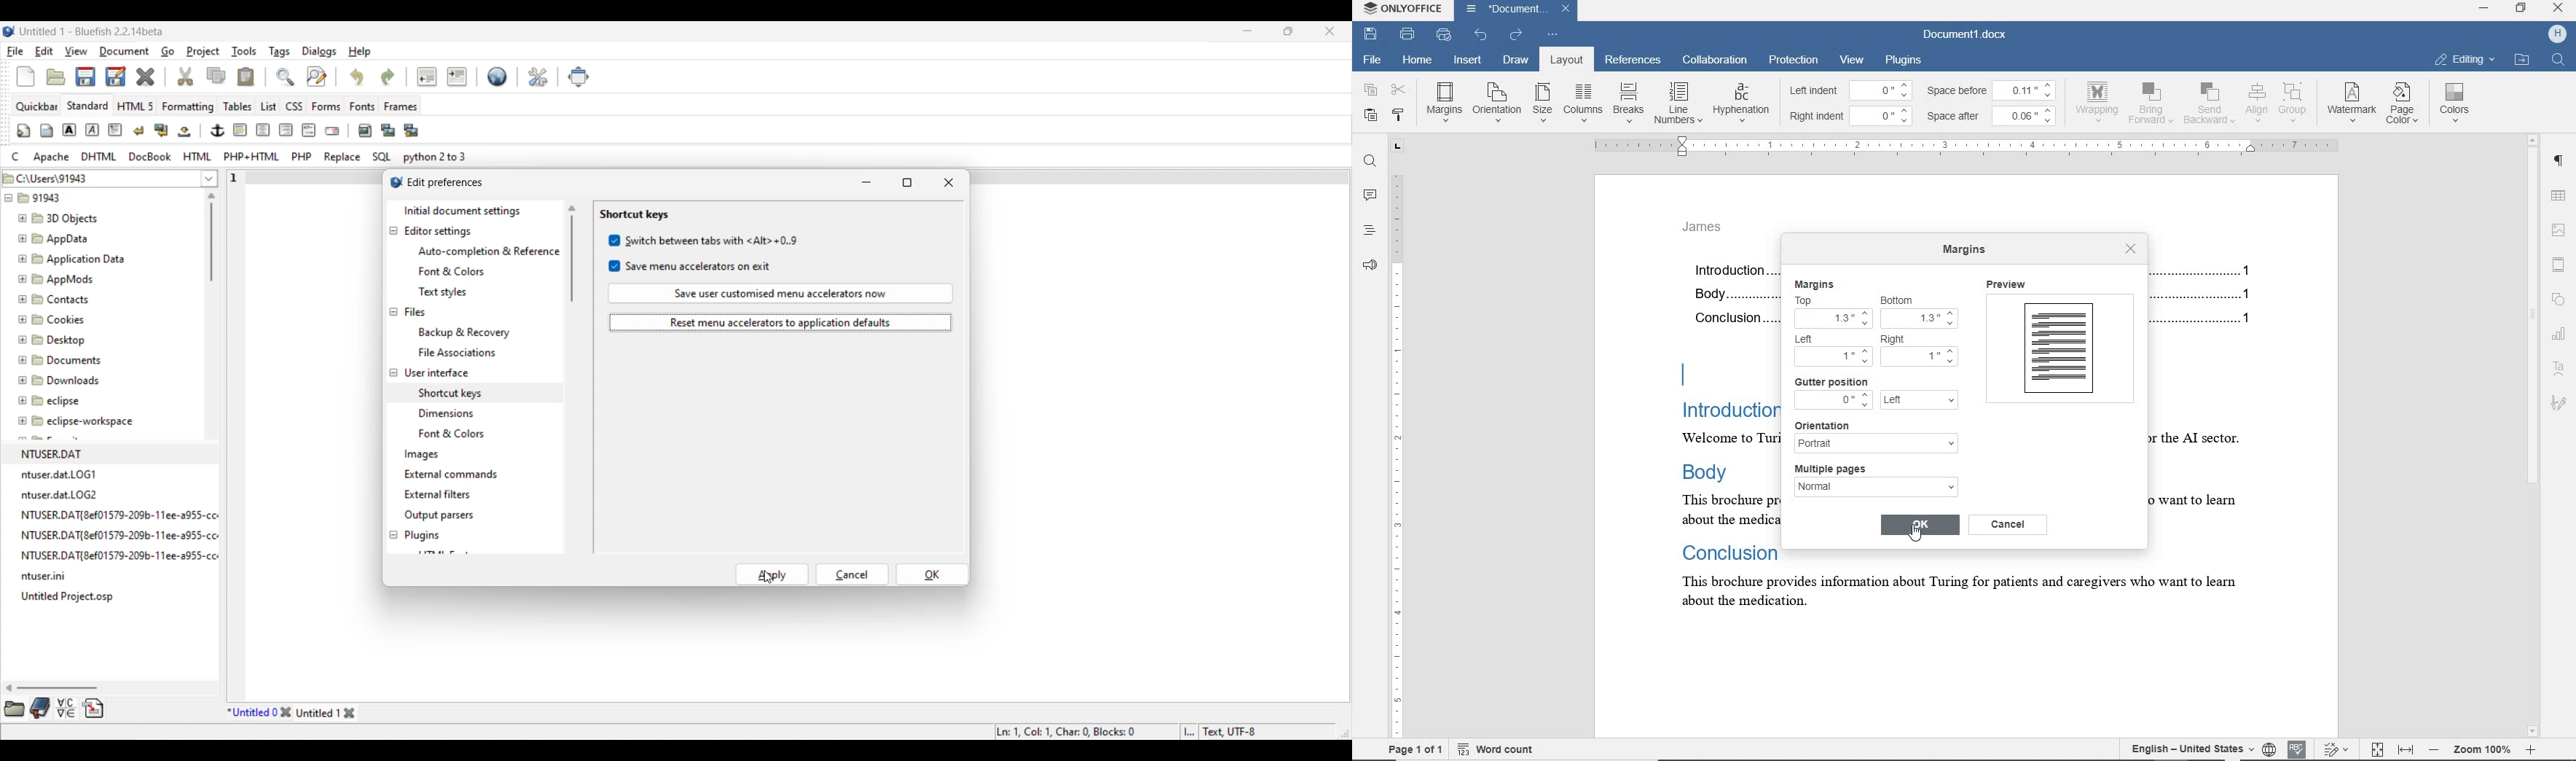 Image resolution: width=2576 pixels, height=784 pixels. I want to click on system name, so click(1405, 10).